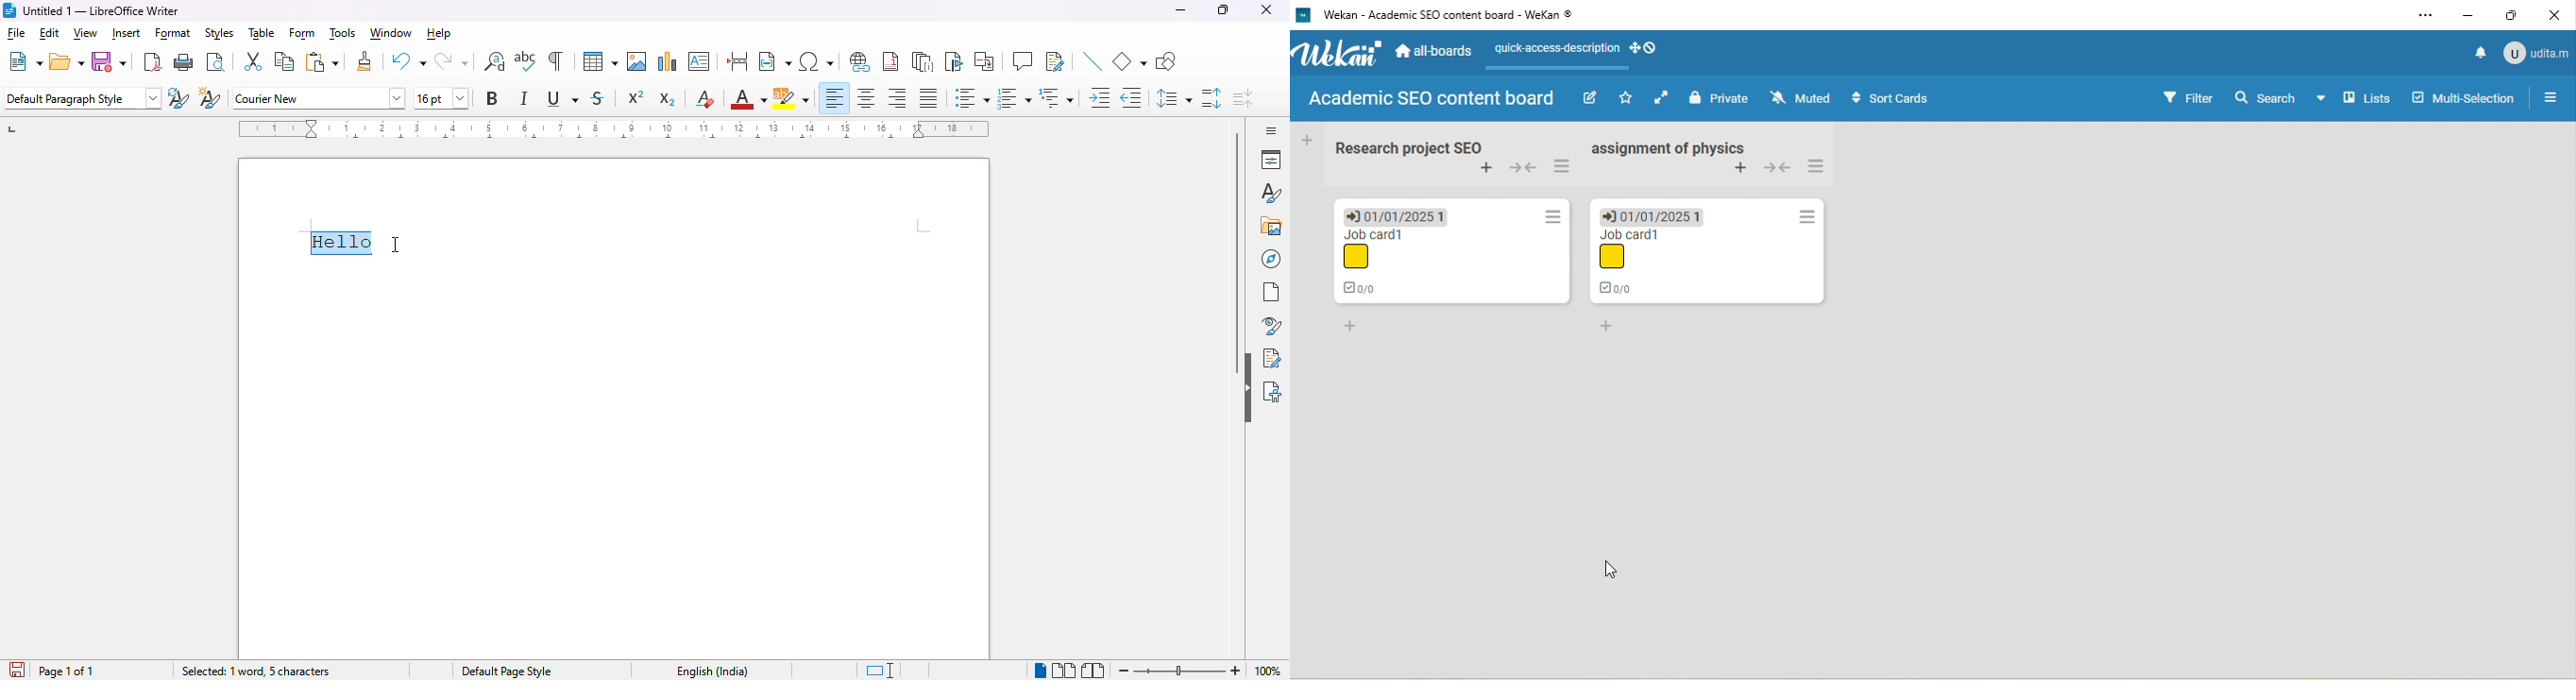 The width and height of the screenshot is (2576, 700). I want to click on wekan-academic seo content board-wekan, so click(1458, 15).